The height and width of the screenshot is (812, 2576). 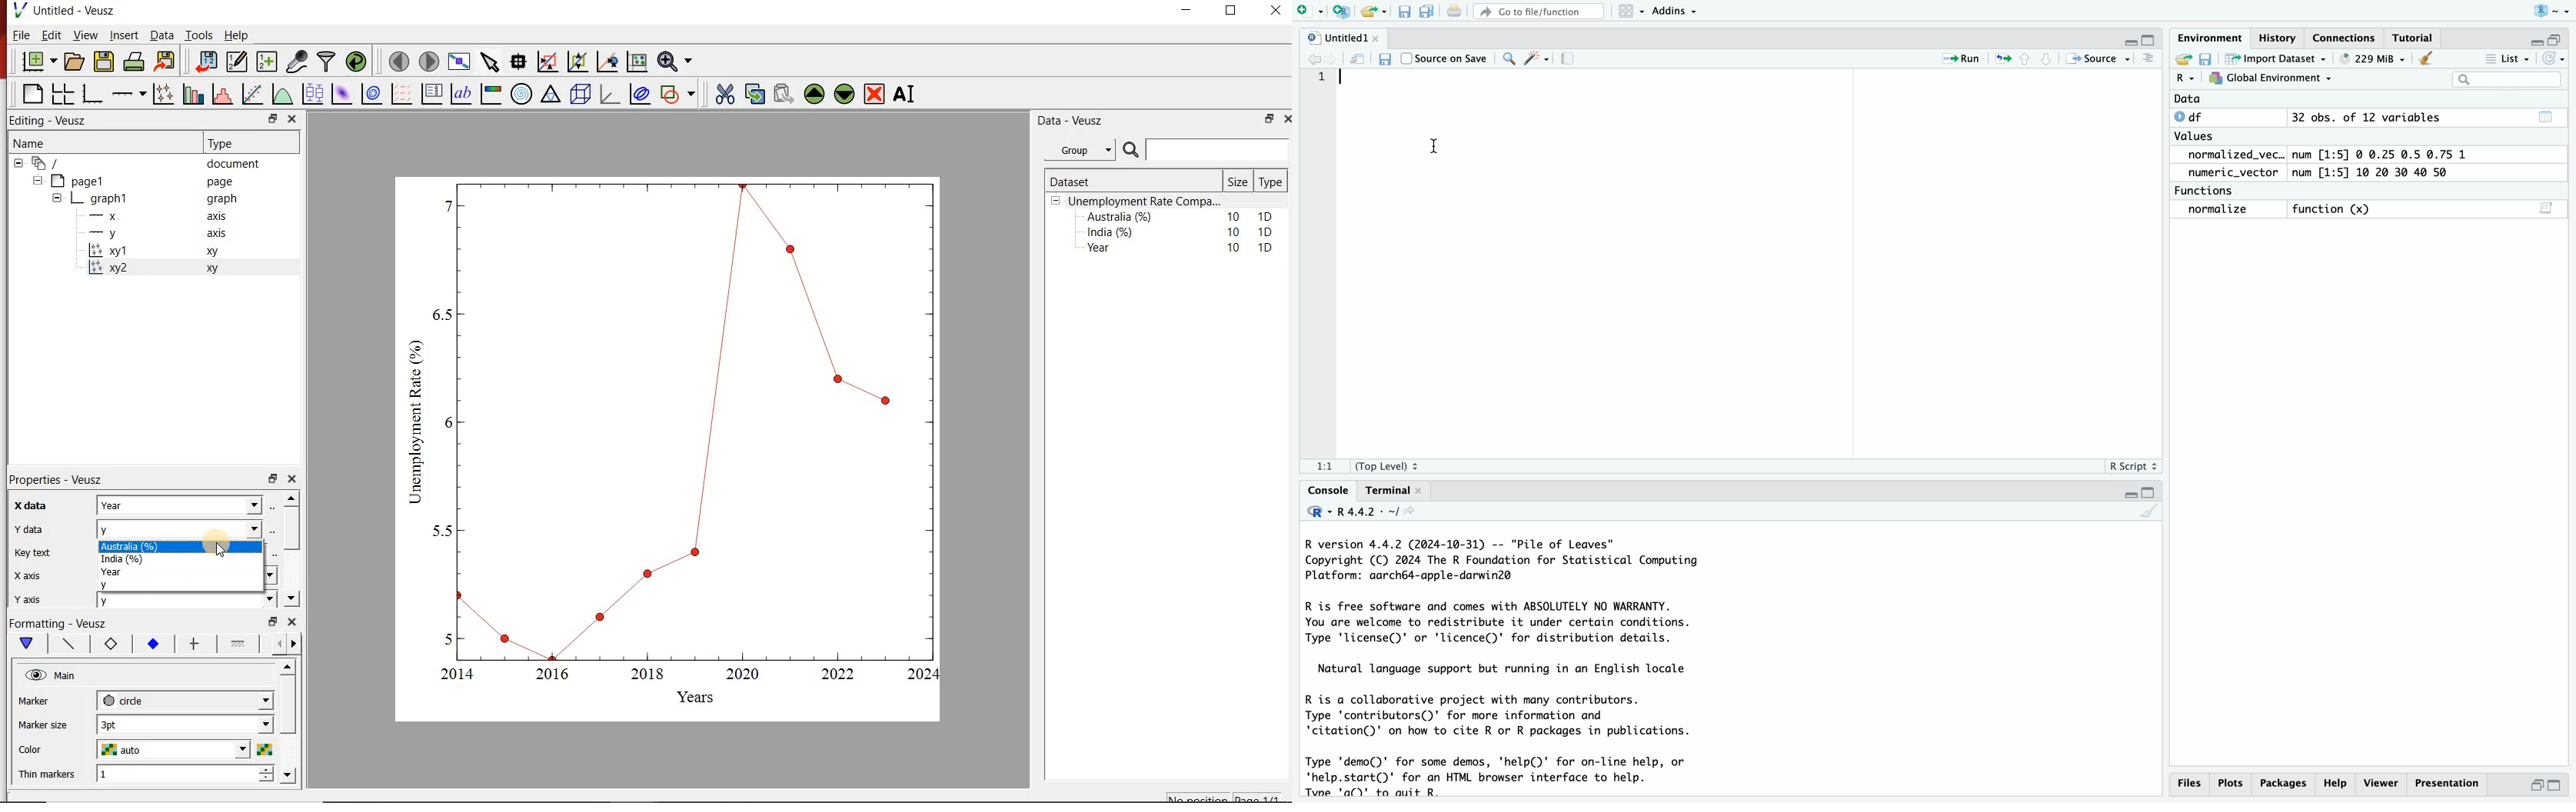 What do you see at coordinates (1181, 216) in the screenshot?
I see `Australia (%) 10 1D` at bounding box center [1181, 216].